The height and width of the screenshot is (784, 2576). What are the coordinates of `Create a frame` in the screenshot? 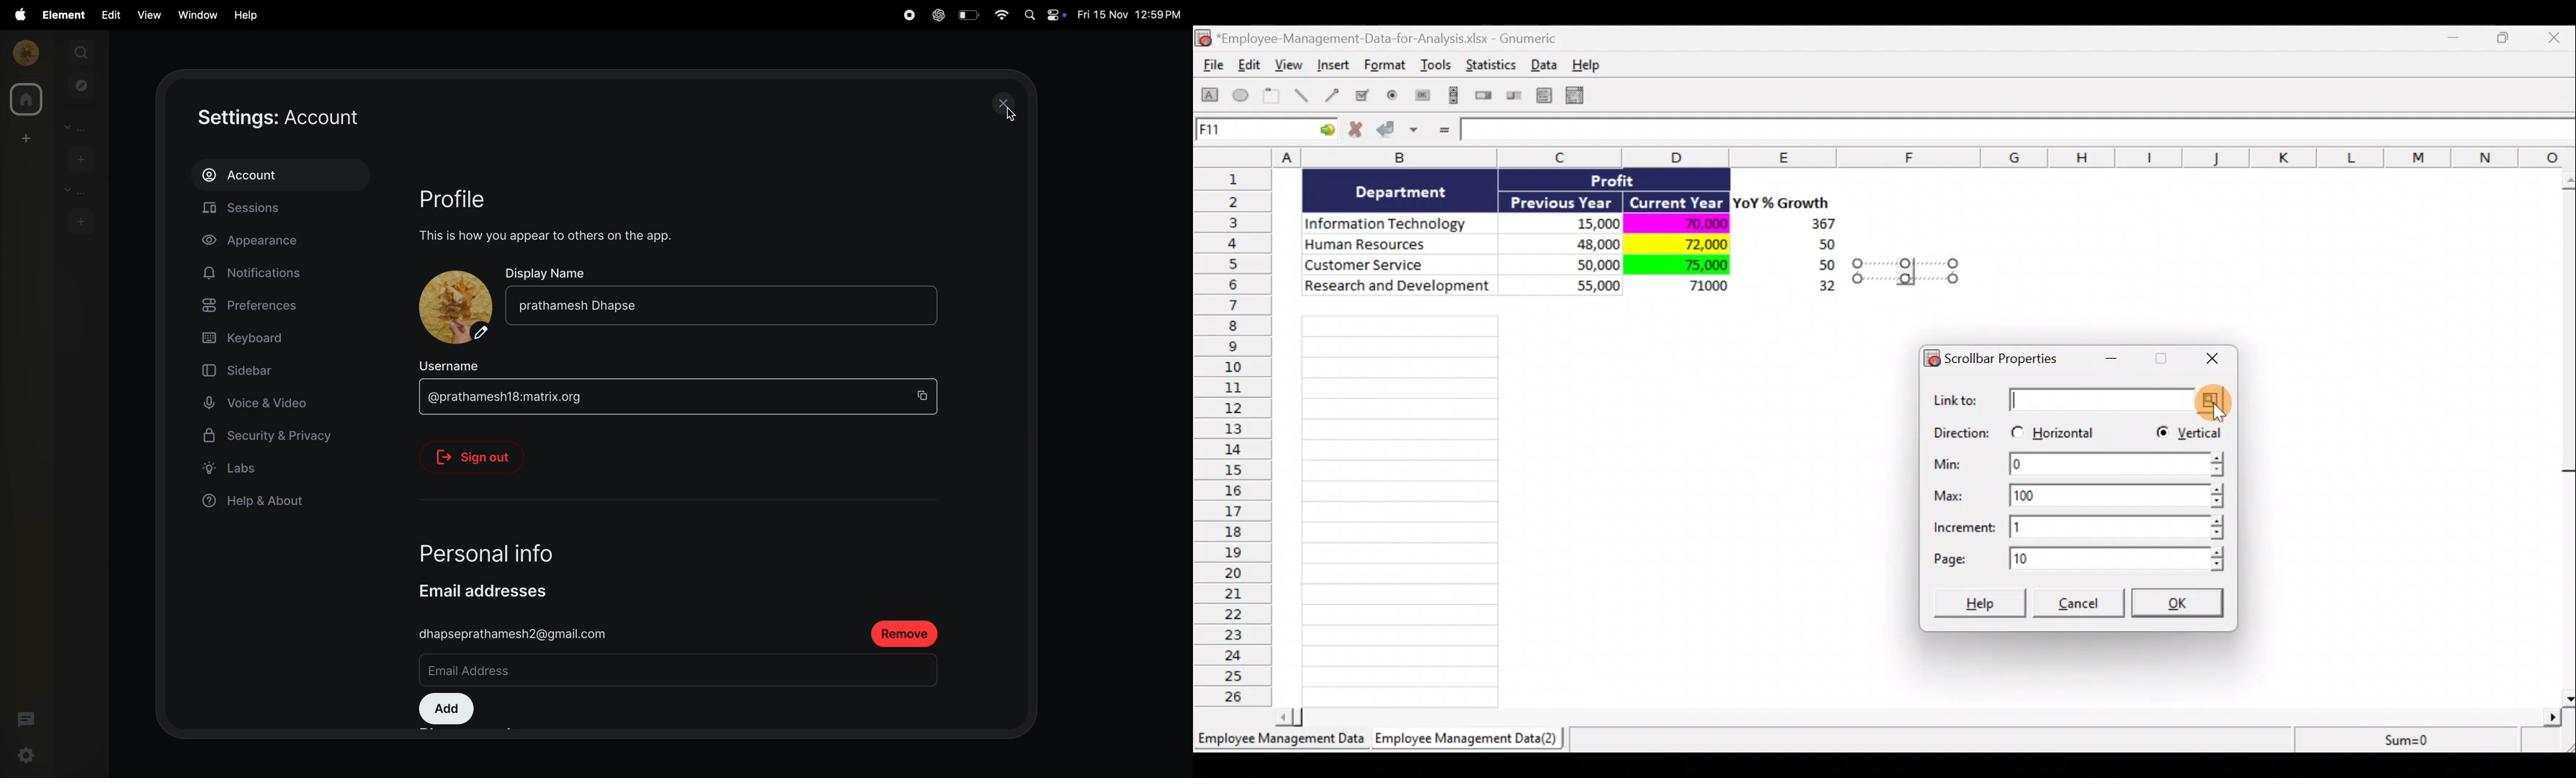 It's located at (1271, 97).